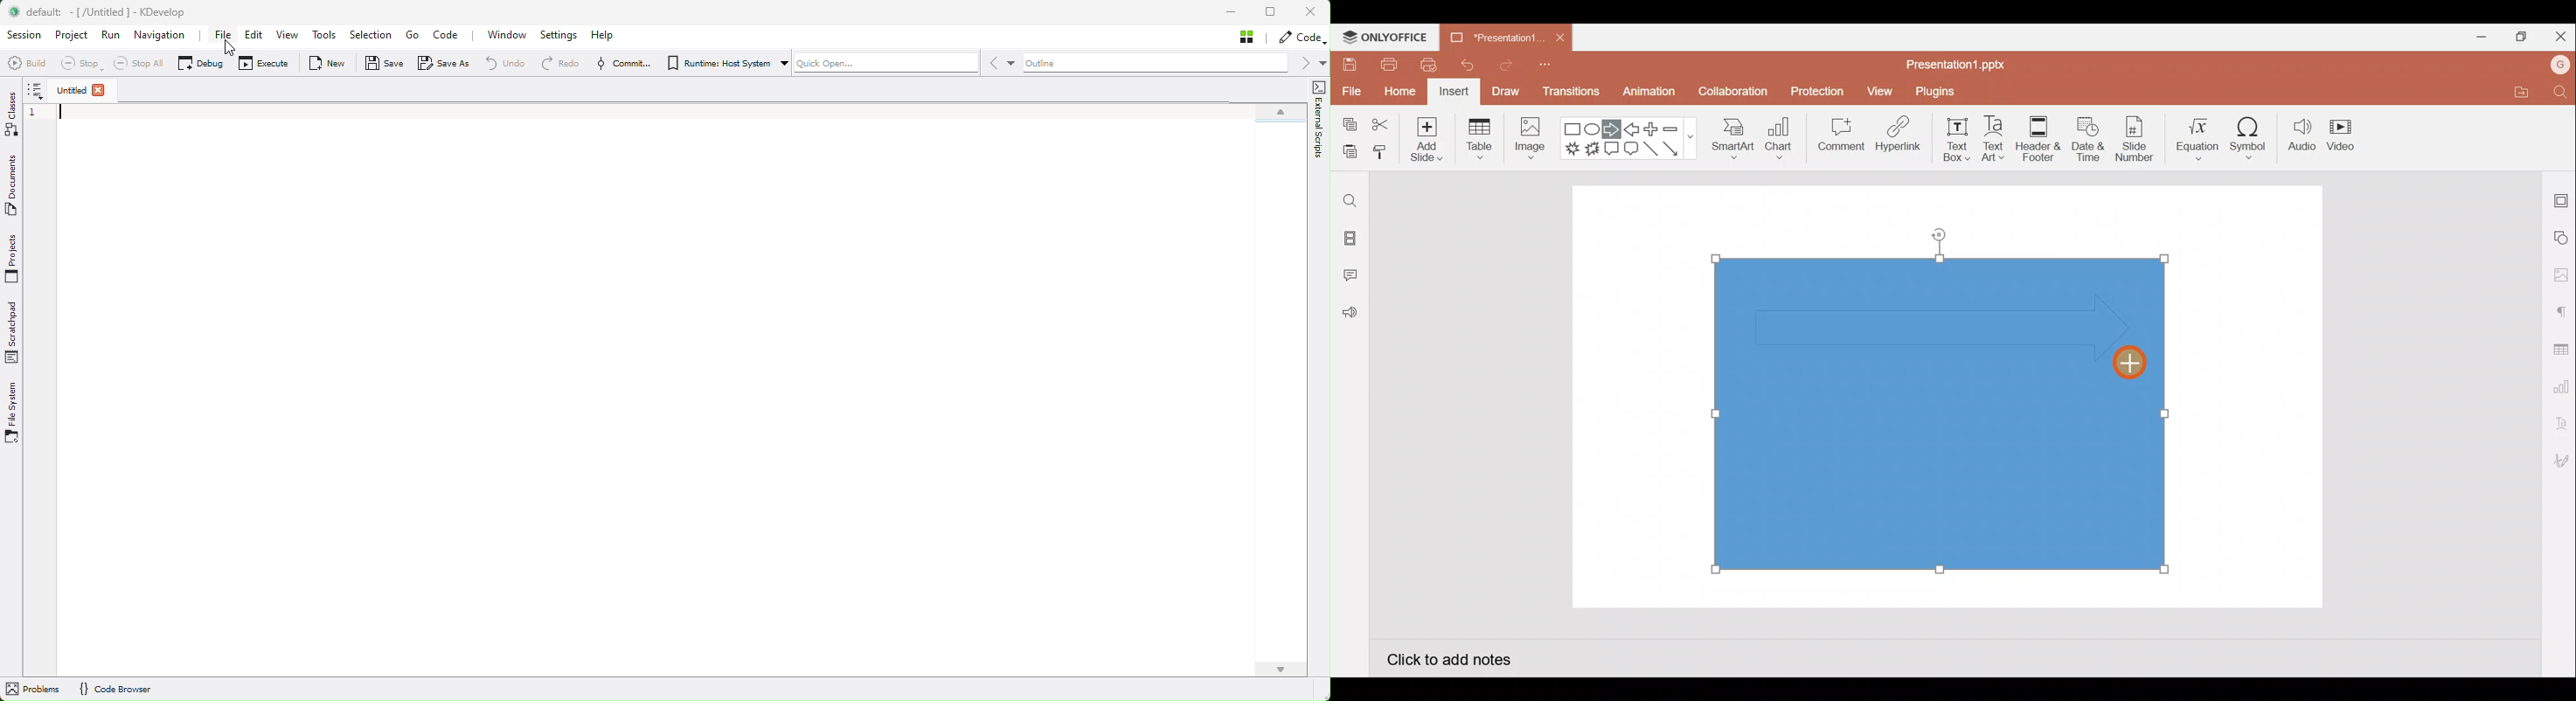  I want to click on Protection, so click(1814, 92).